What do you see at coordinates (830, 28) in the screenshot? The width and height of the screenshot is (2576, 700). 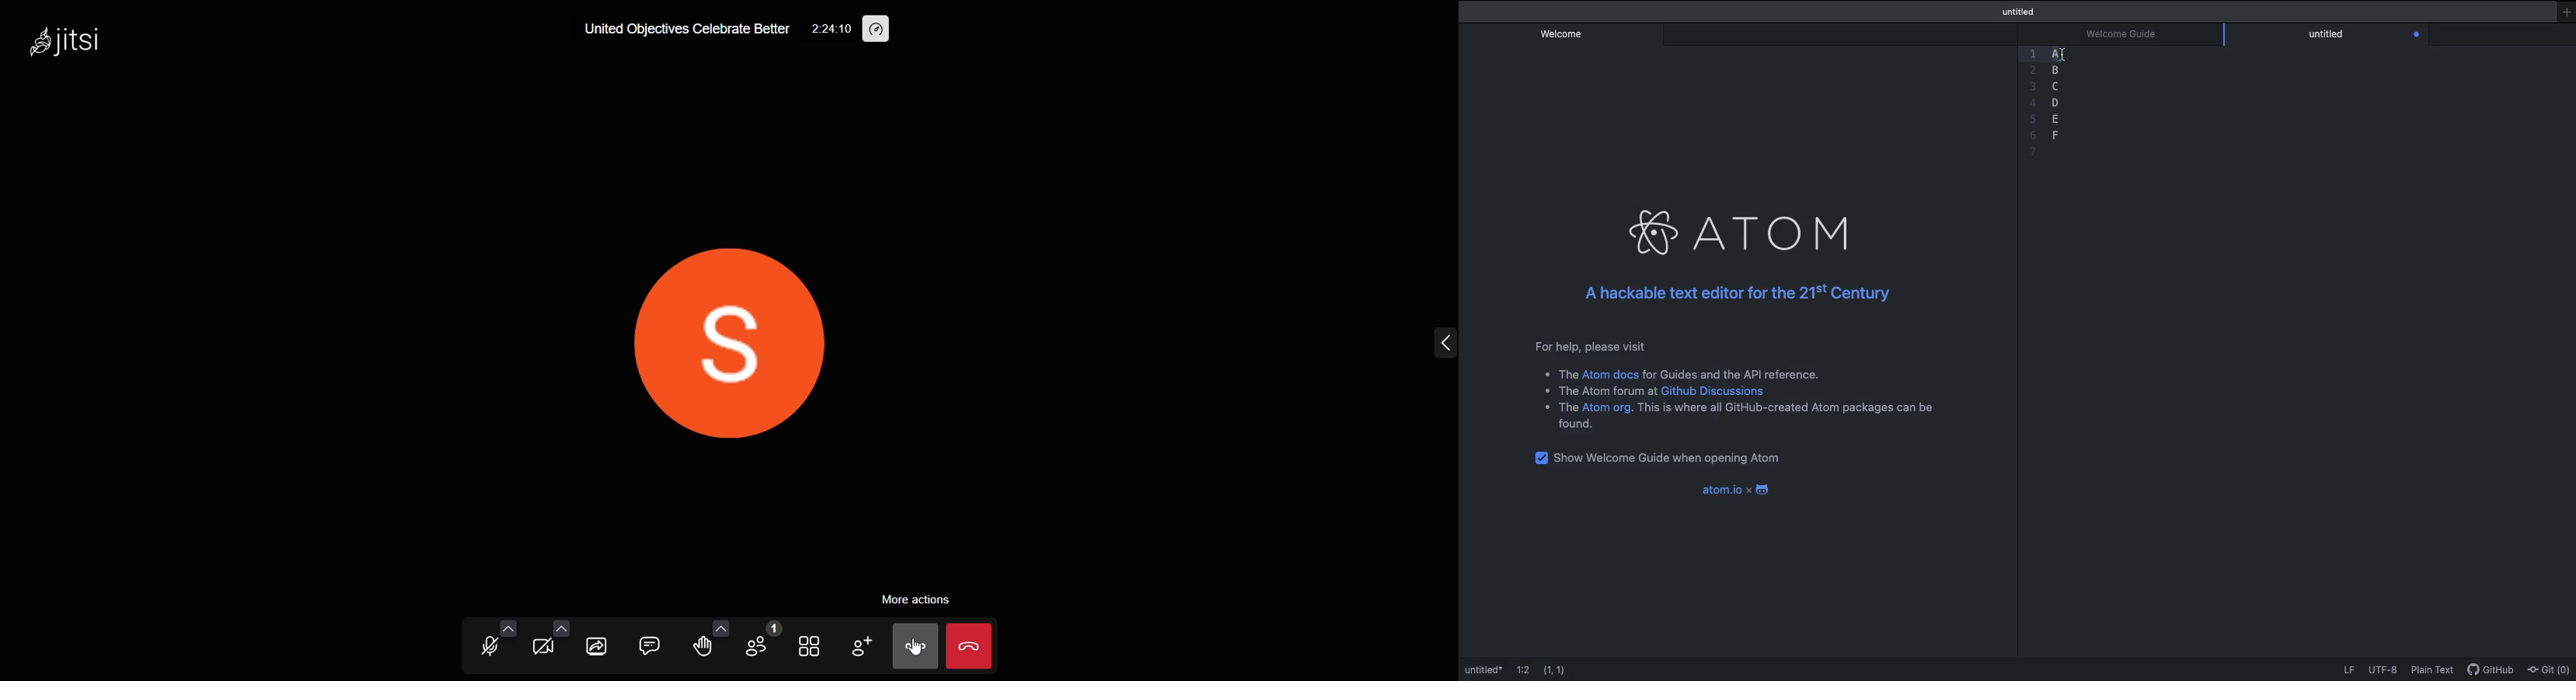 I see `2:24:10` at bounding box center [830, 28].